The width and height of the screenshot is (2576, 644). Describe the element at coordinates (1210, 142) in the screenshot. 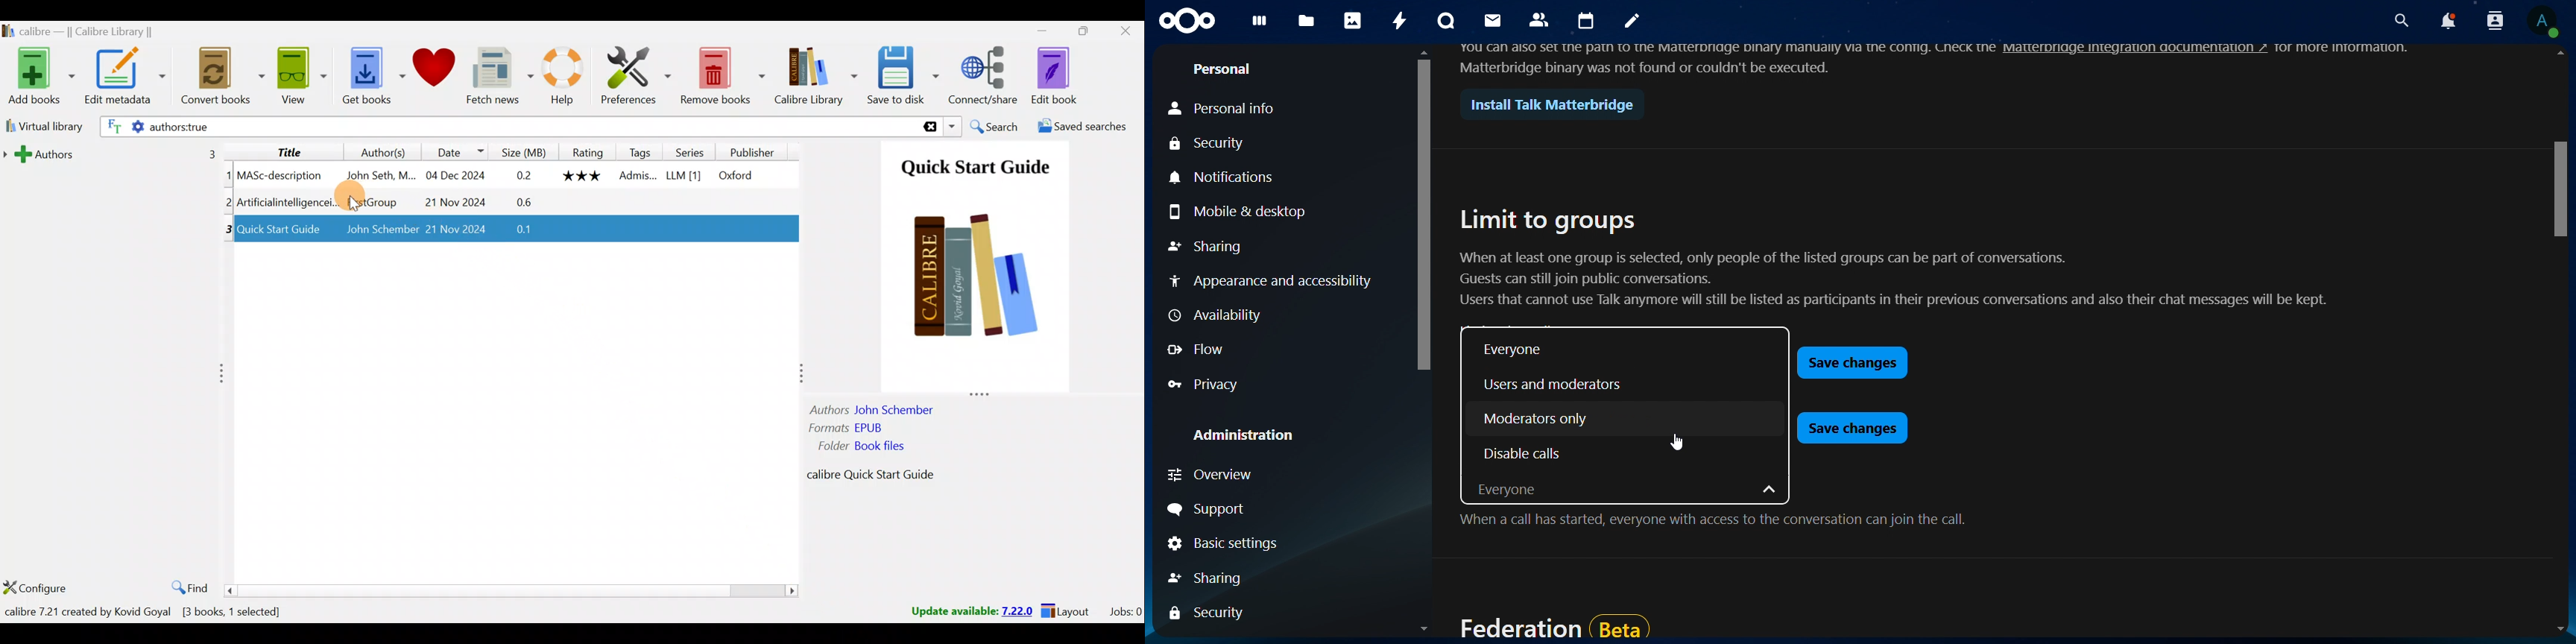

I see `Security` at that location.